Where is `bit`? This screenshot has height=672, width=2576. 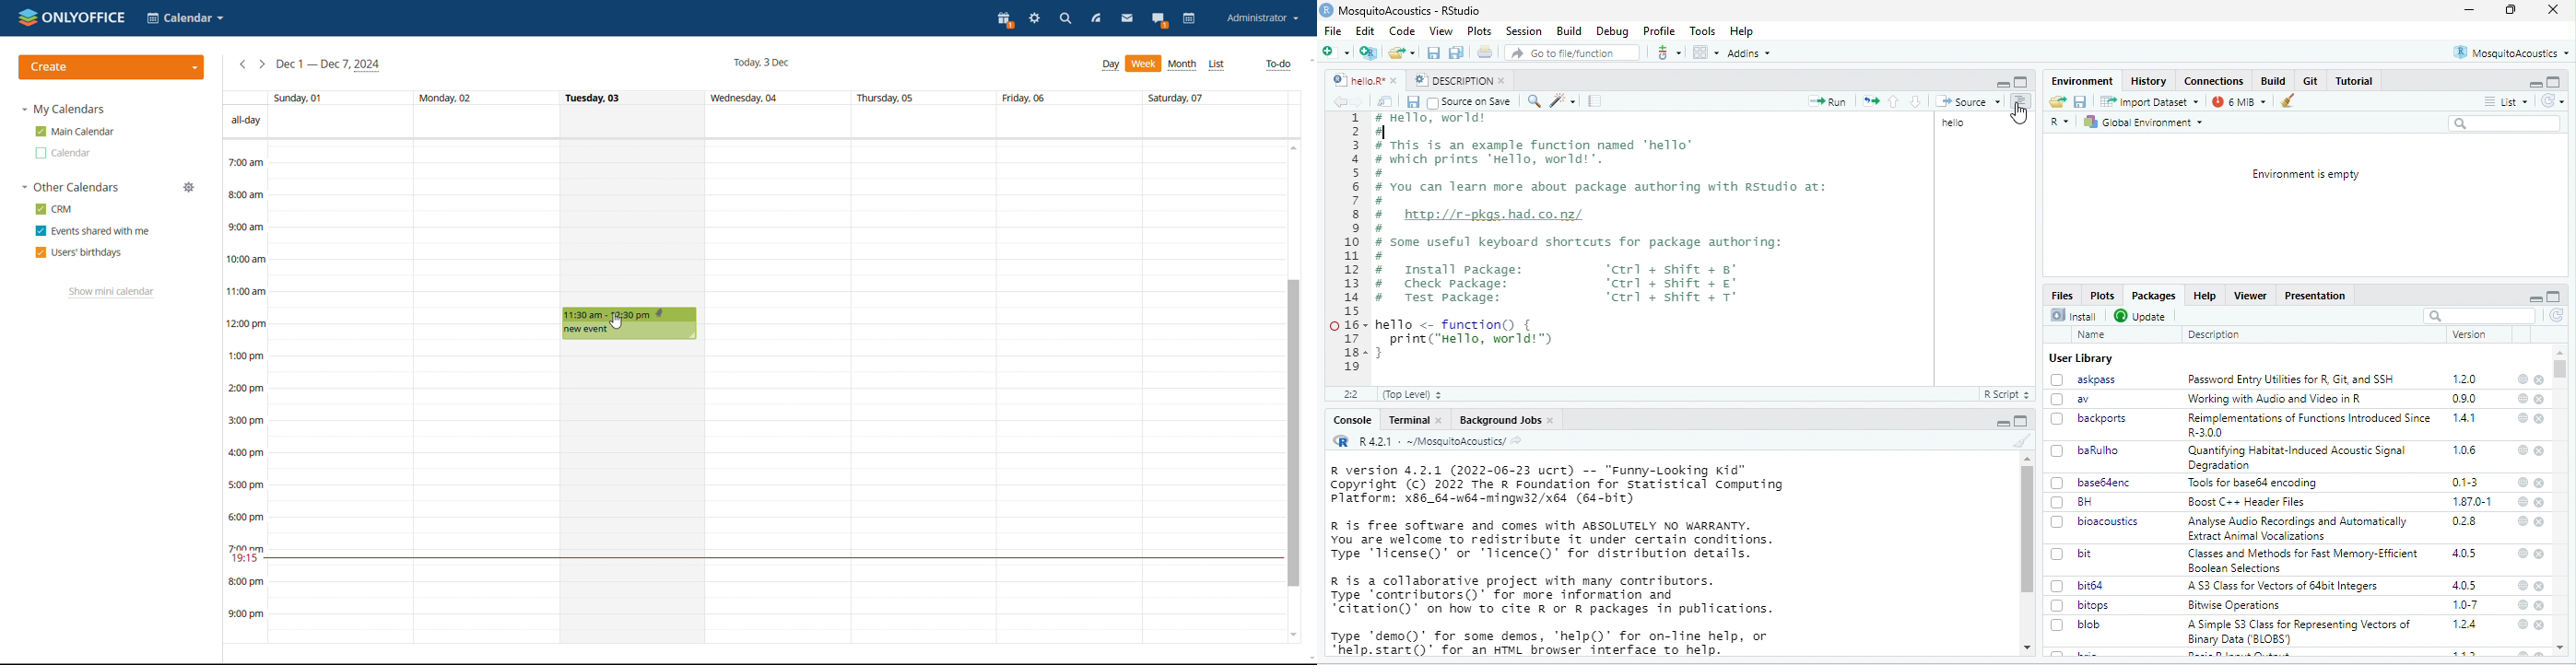
bit is located at coordinates (2073, 553).